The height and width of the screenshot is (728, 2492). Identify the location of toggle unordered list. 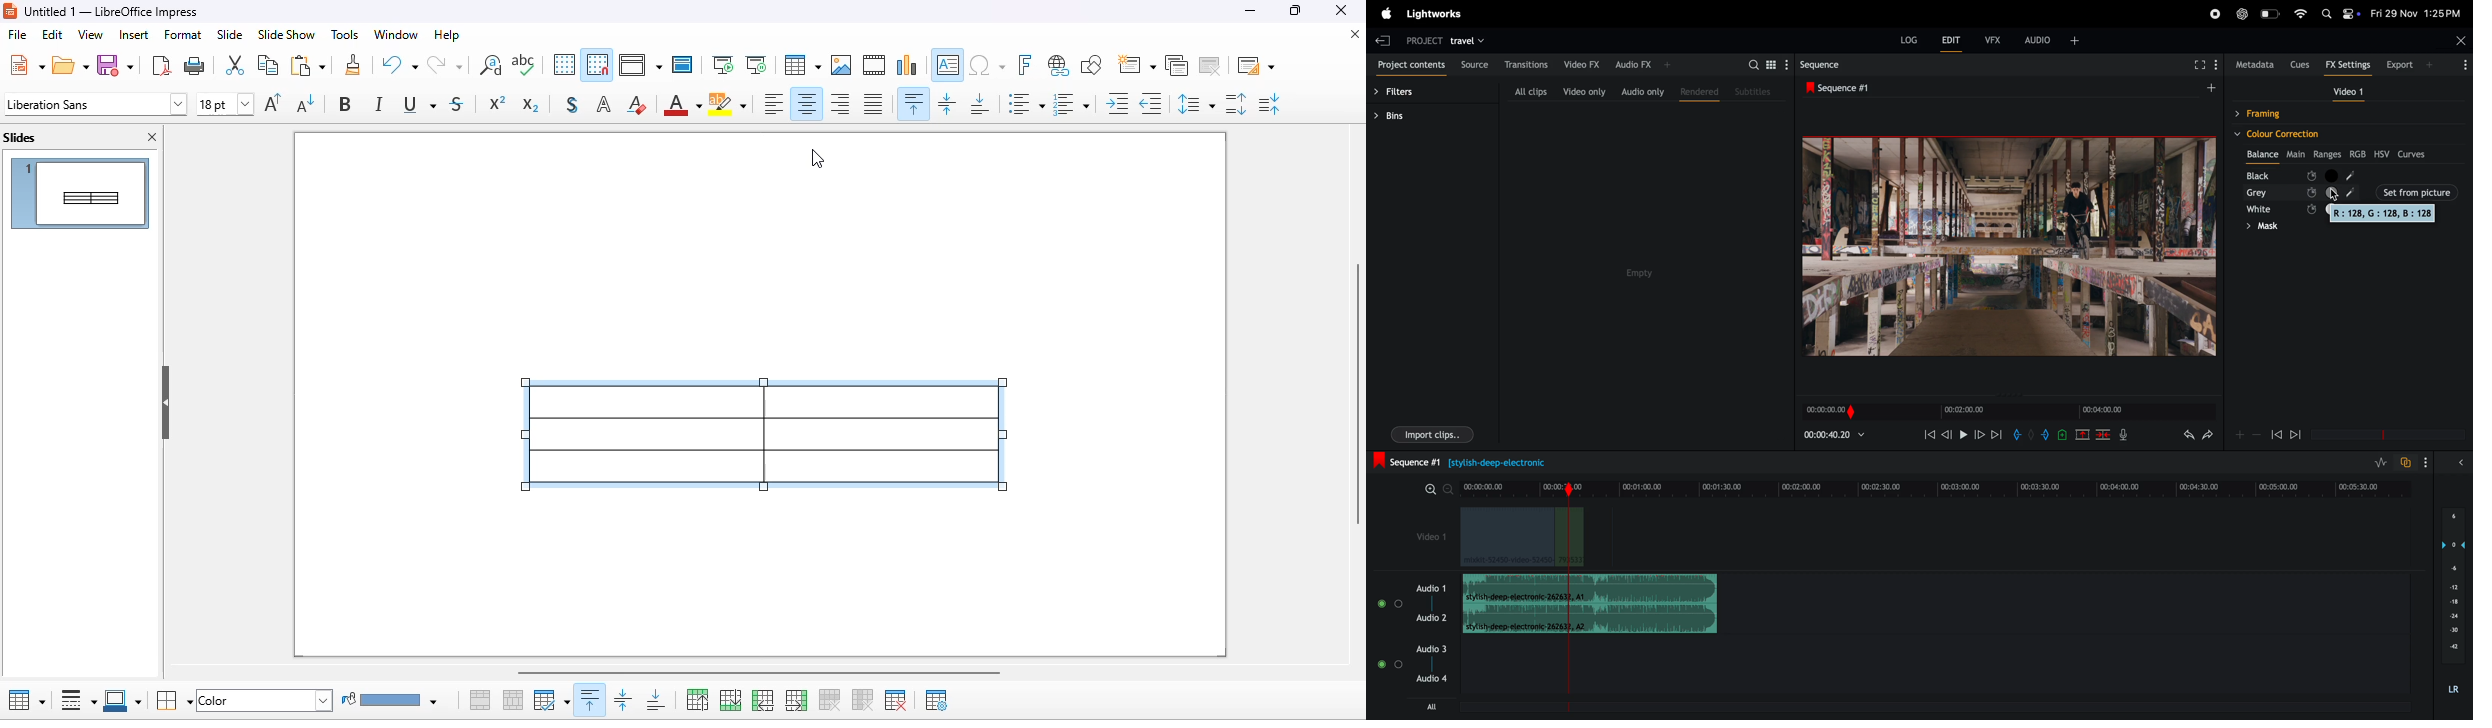
(1026, 103).